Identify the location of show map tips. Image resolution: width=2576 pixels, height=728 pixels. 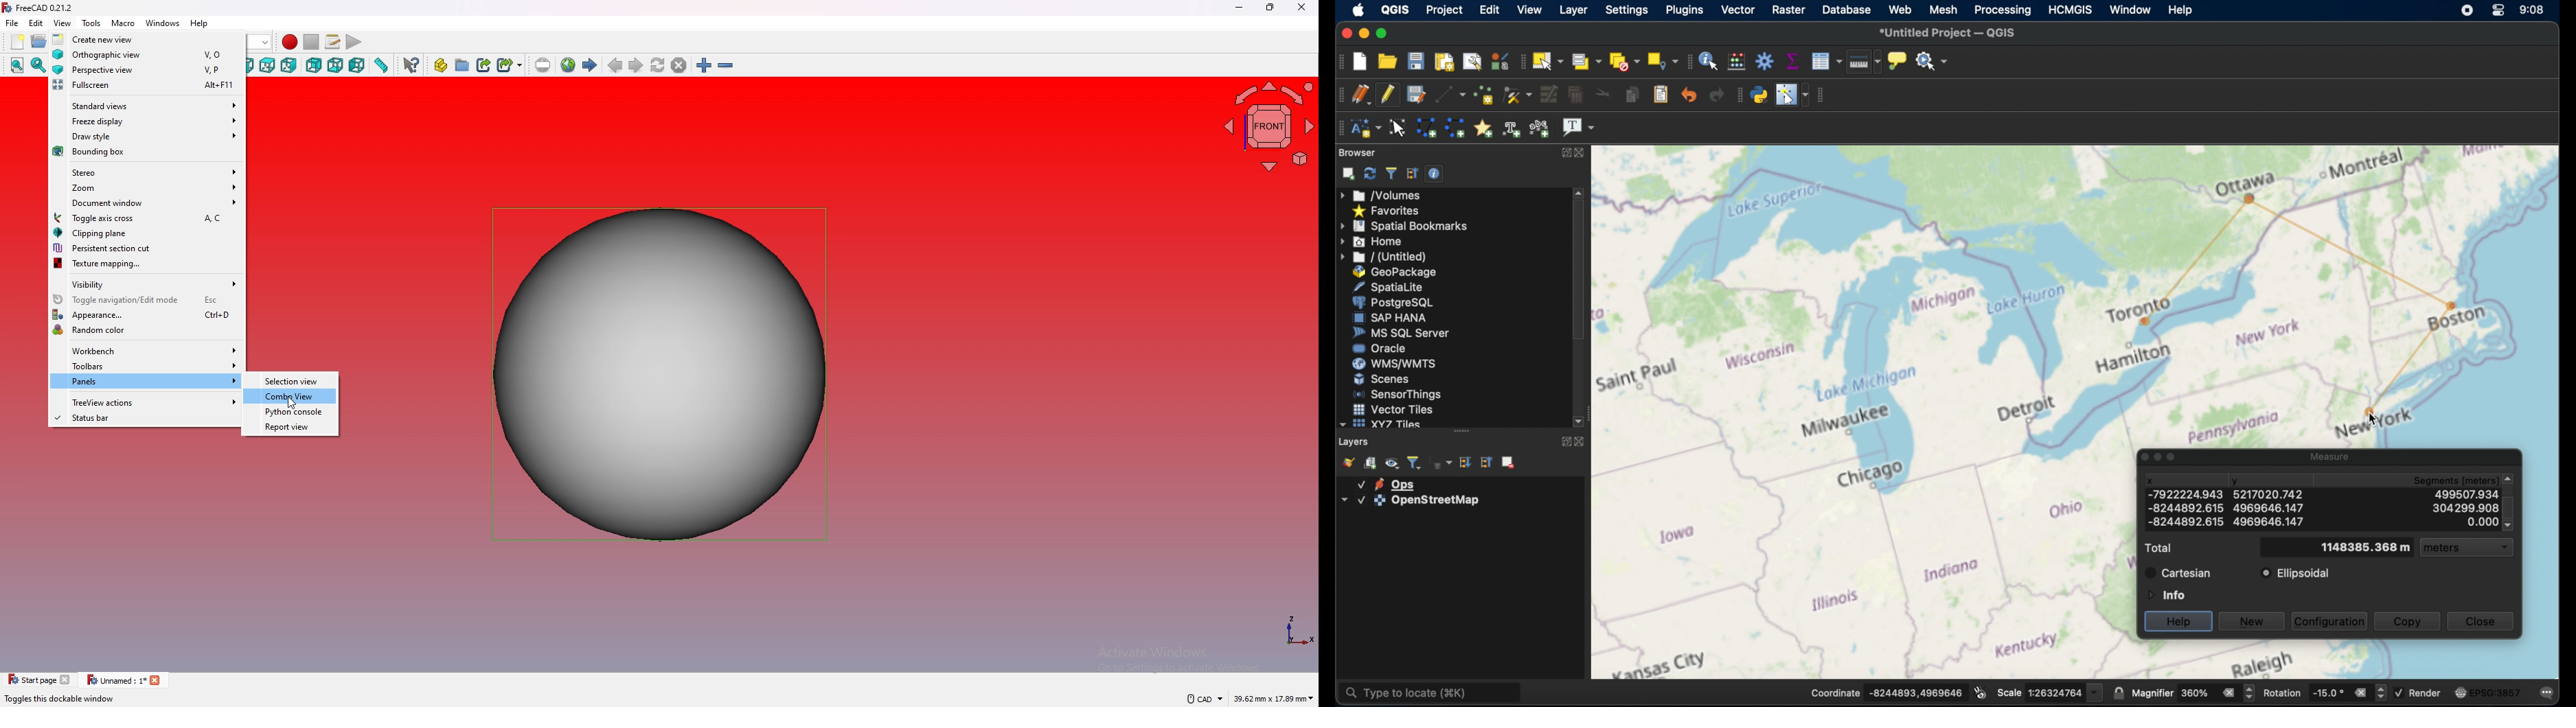
(1899, 62).